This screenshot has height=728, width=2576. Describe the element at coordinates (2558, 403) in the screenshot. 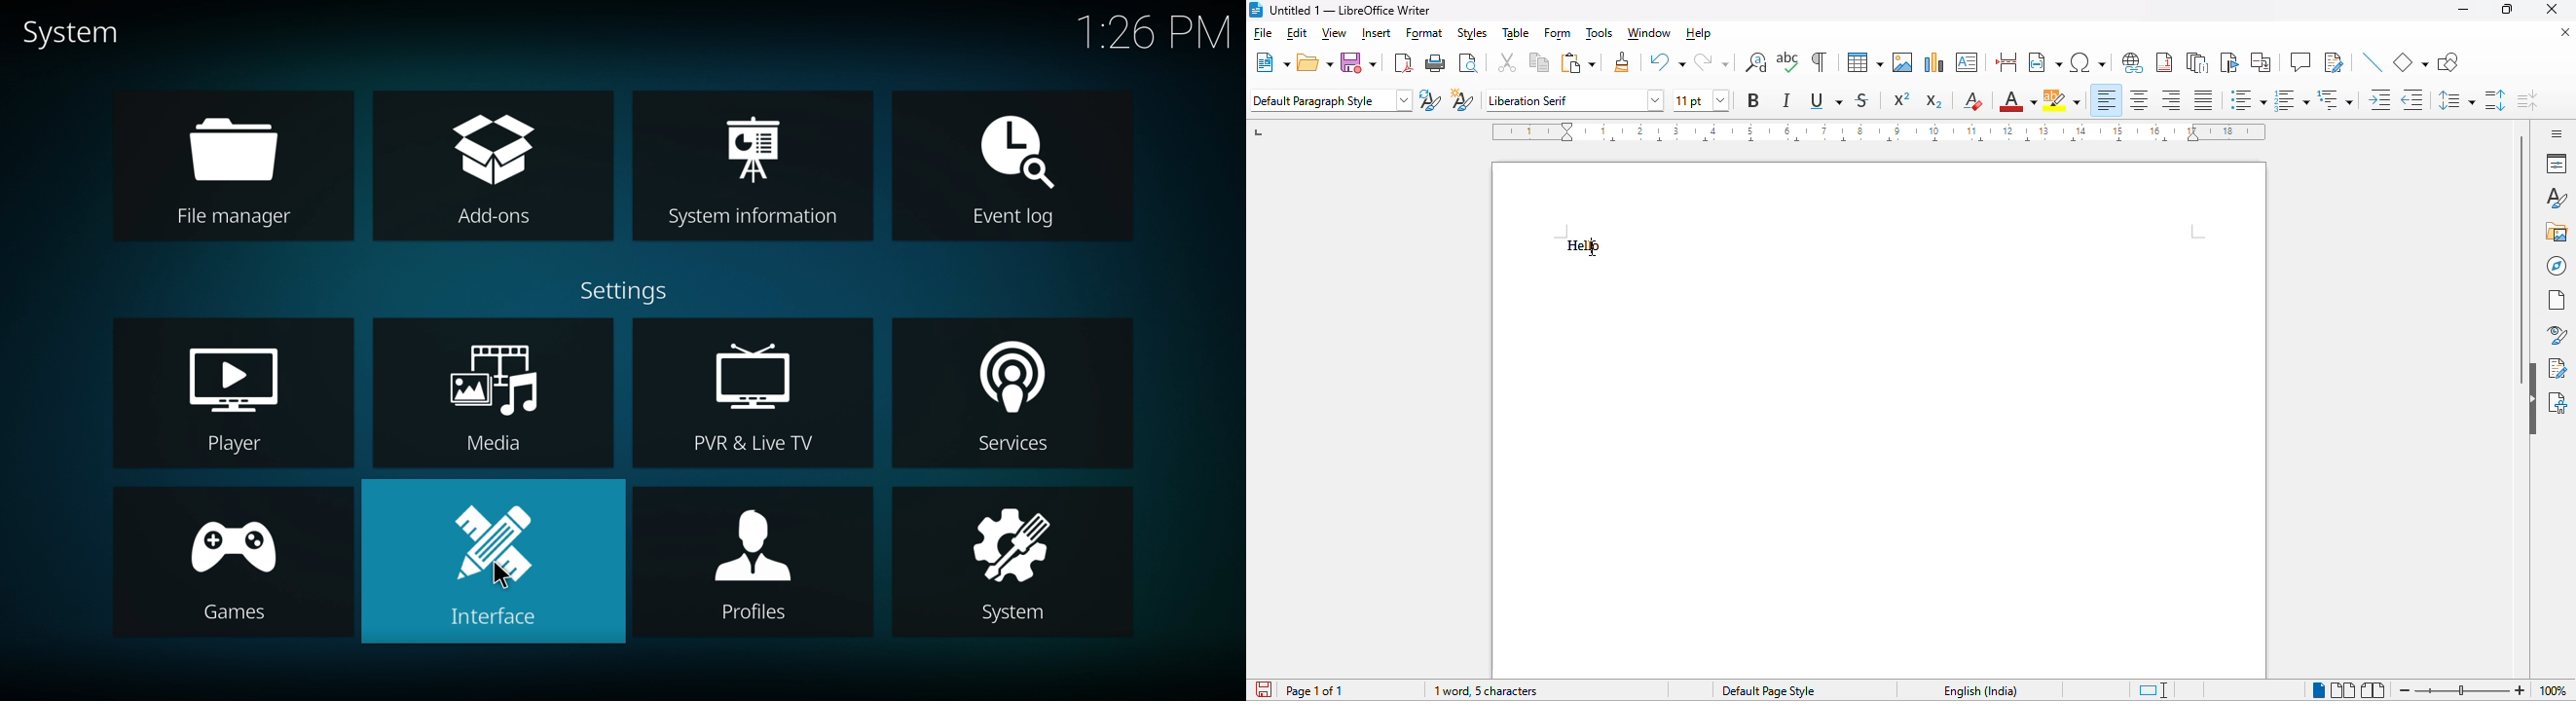

I see `accessibility check` at that location.